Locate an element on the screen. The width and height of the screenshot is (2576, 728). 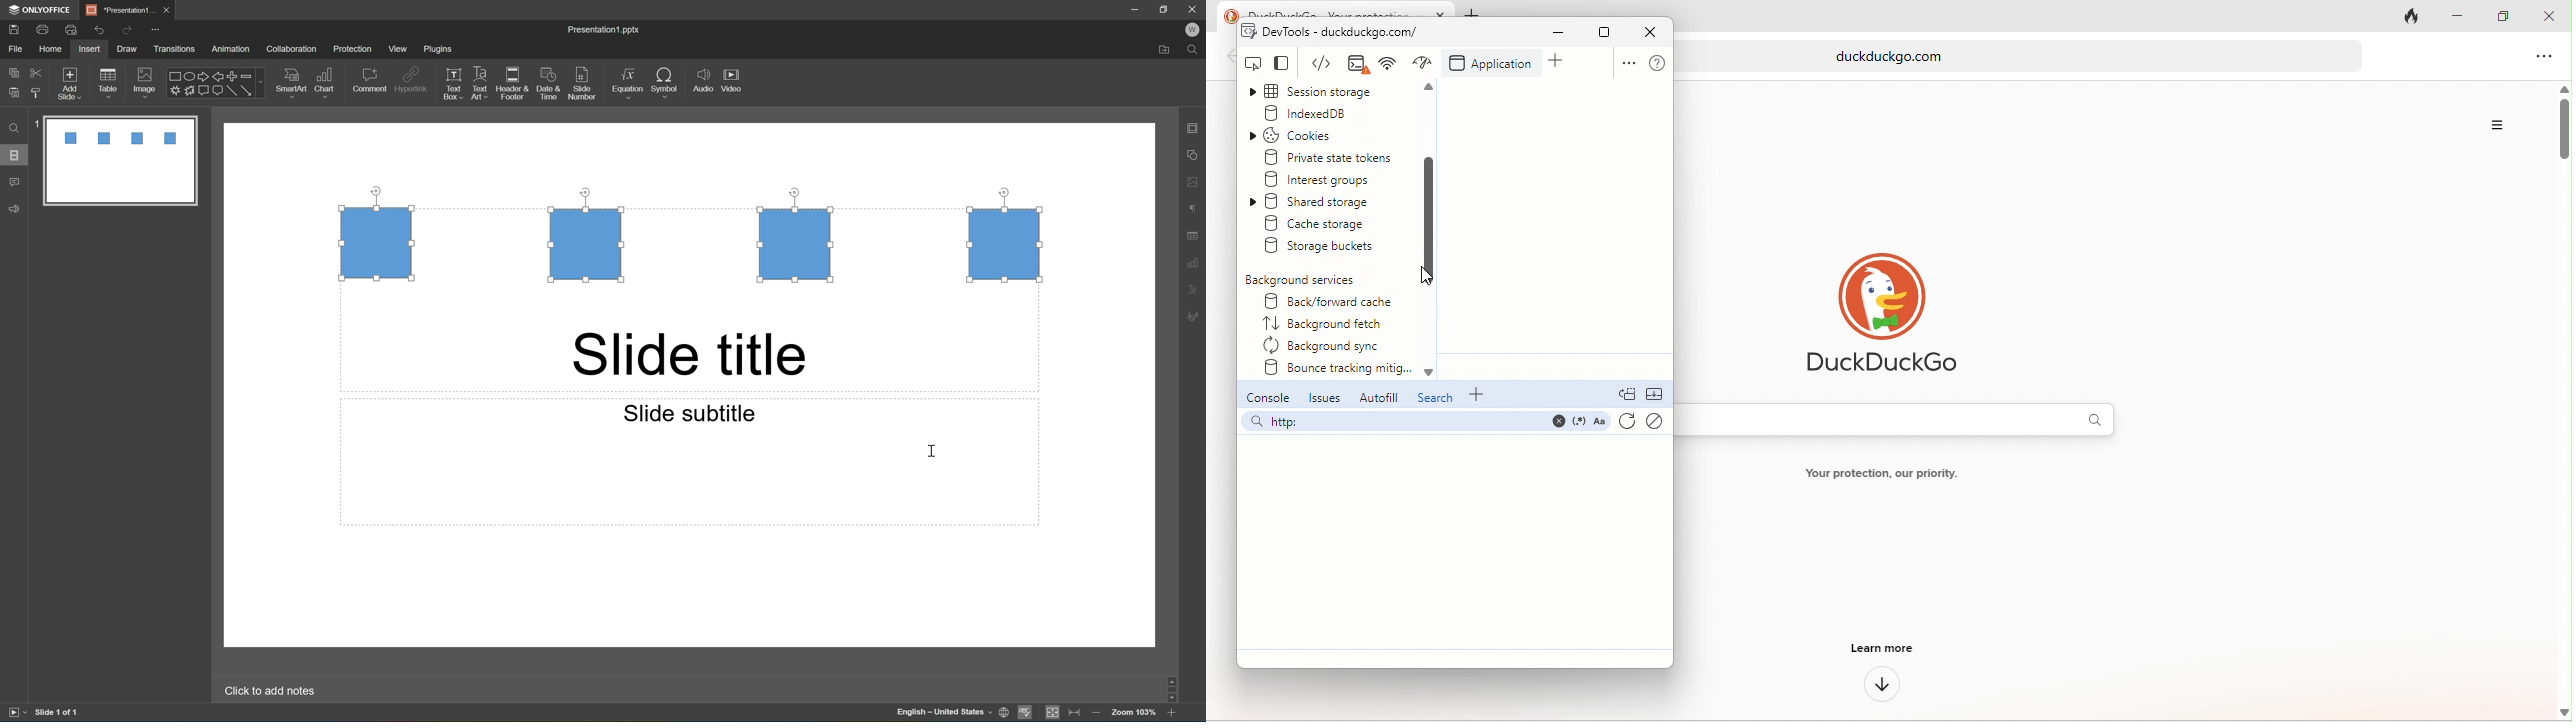
Find is located at coordinates (1196, 49).